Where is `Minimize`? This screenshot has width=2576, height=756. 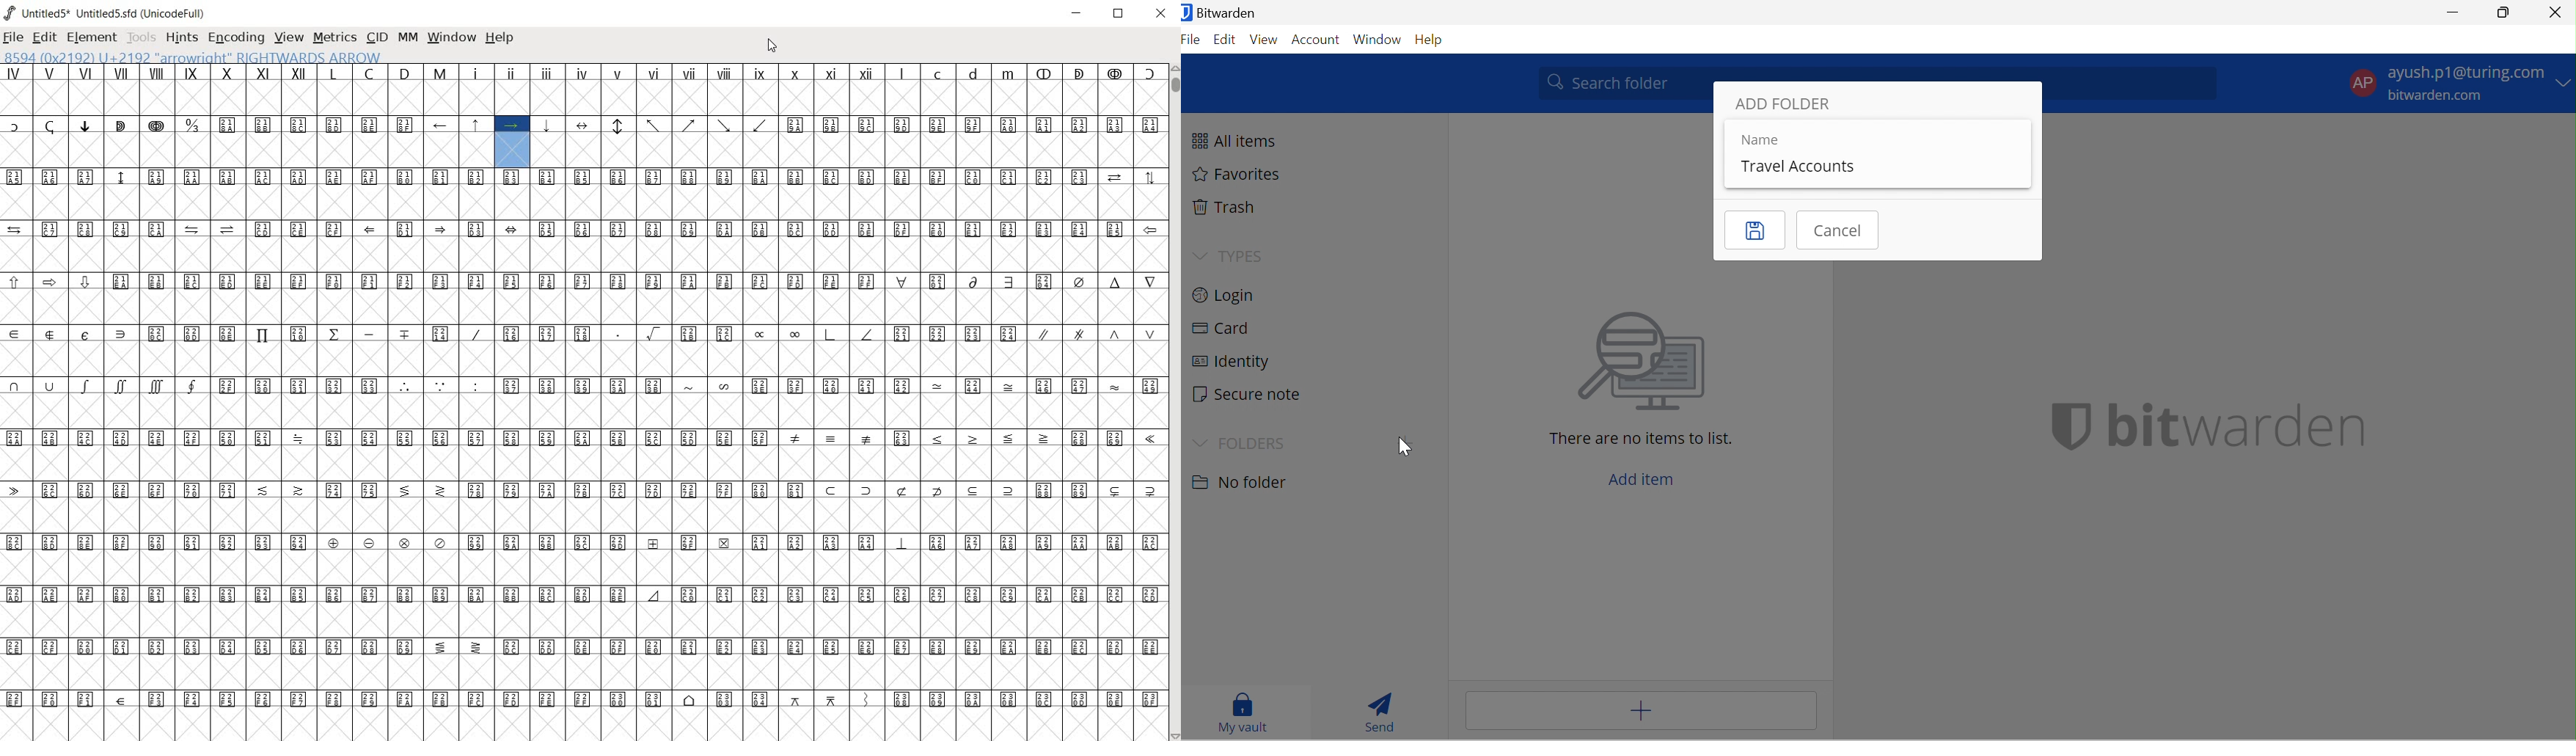 Minimize is located at coordinates (2448, 12).